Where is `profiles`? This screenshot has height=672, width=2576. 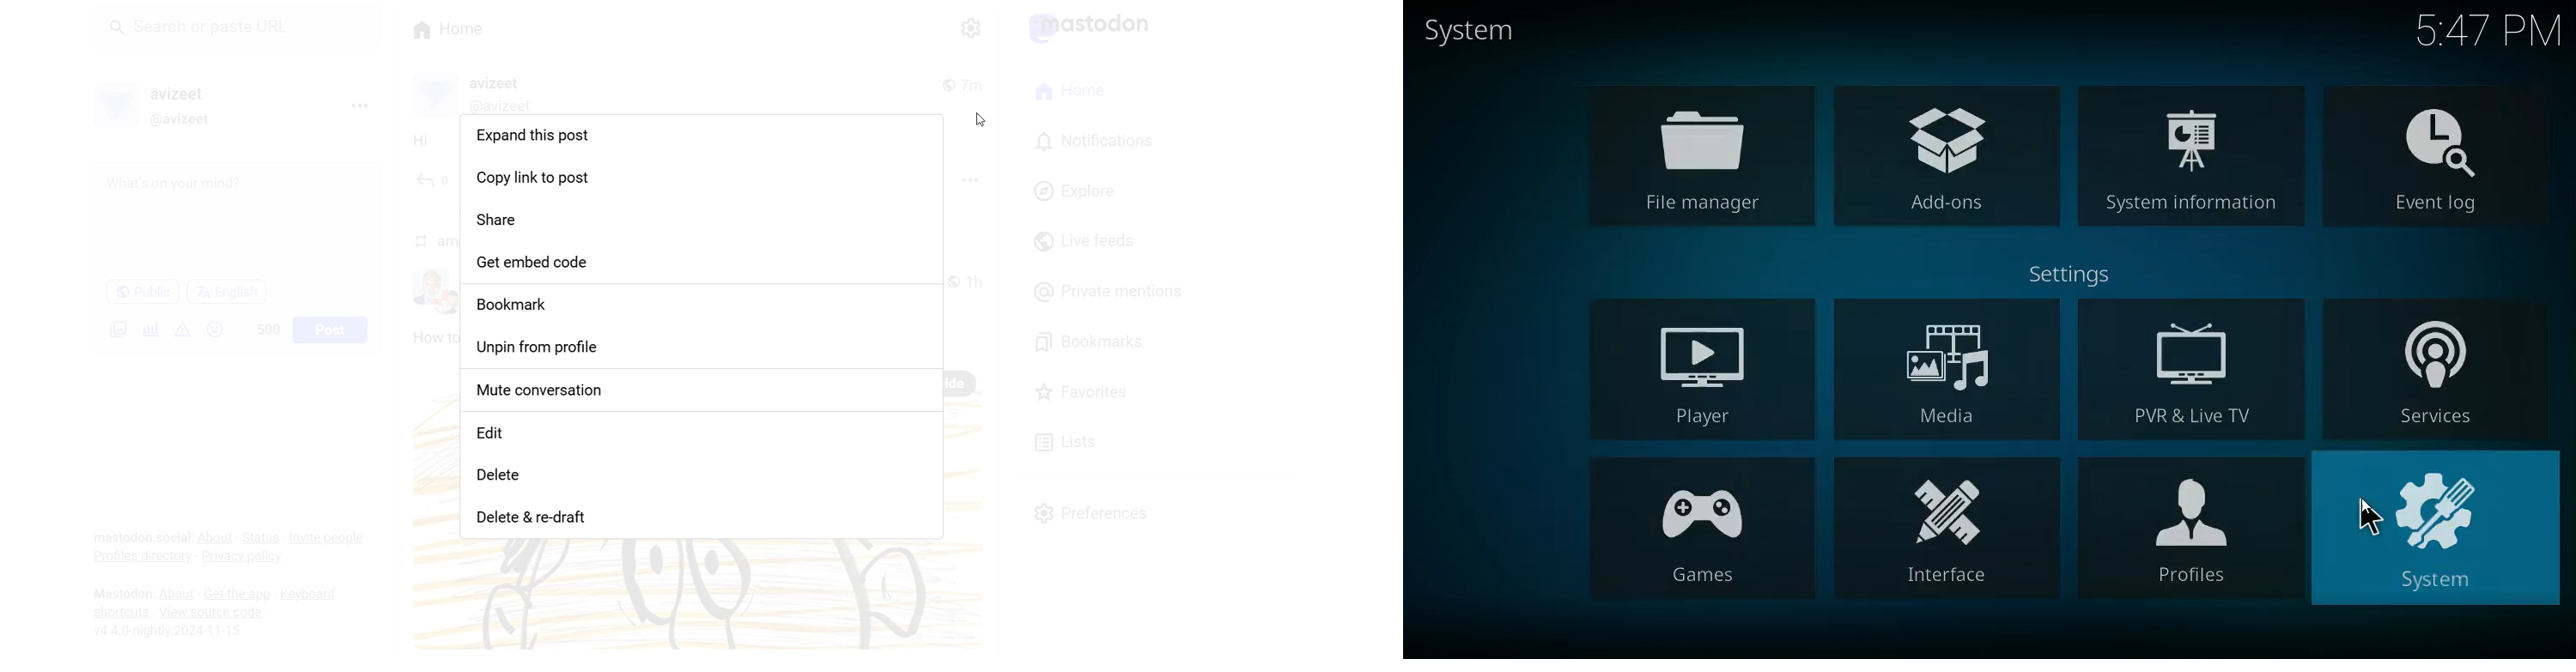 profiles is located at coordinates (2185, 535).